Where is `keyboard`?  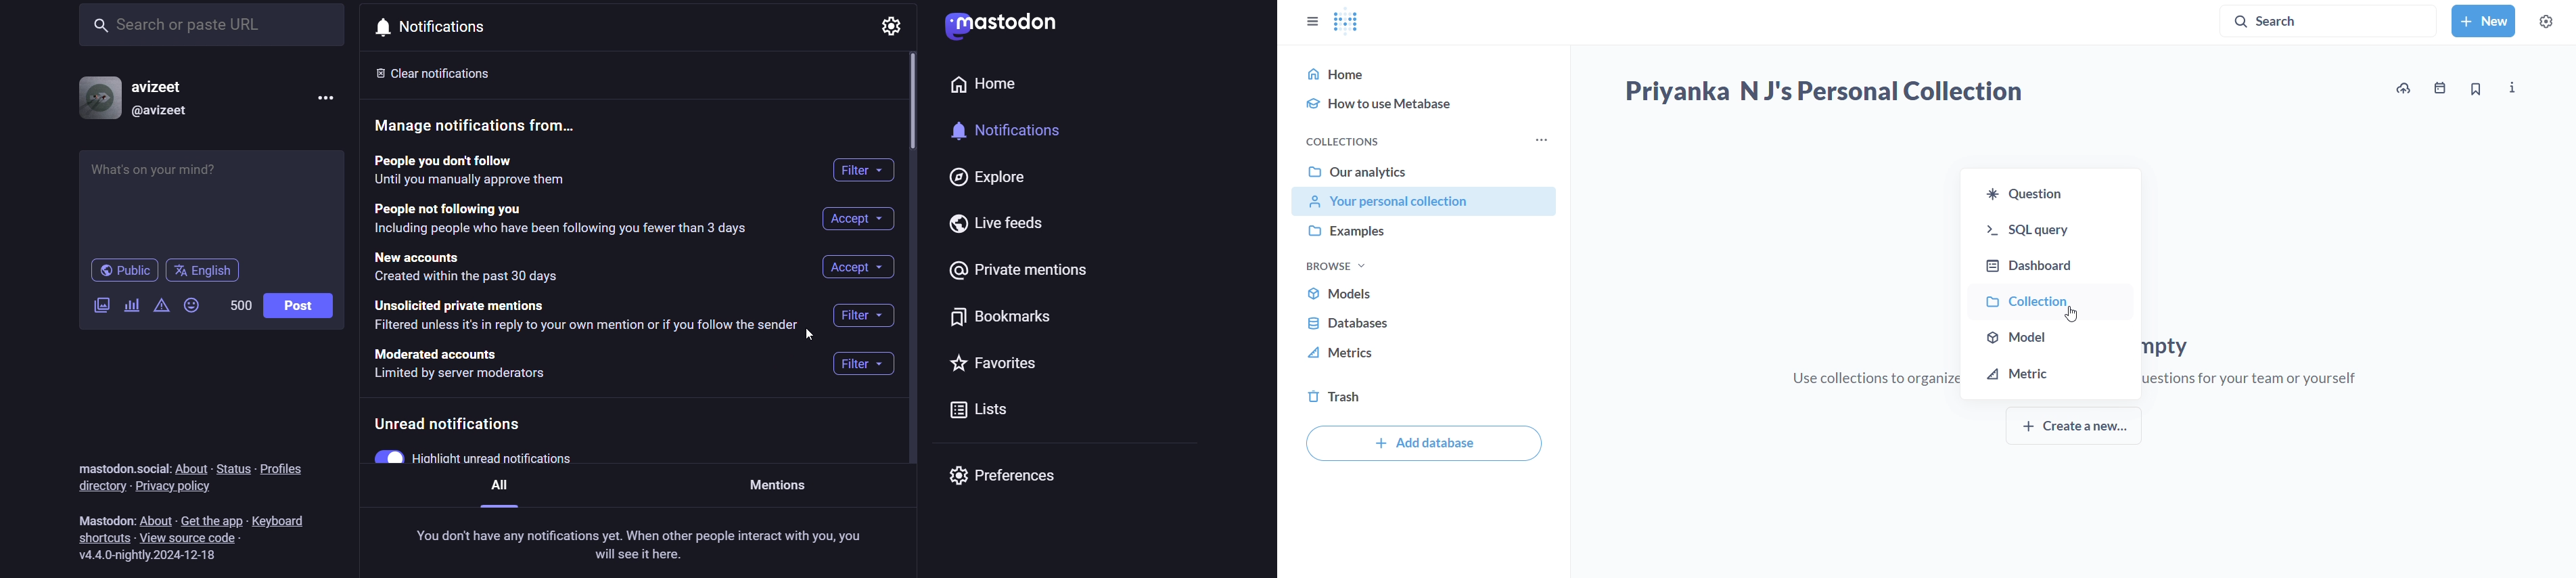 keyboard is located at coordinates (288, 521).